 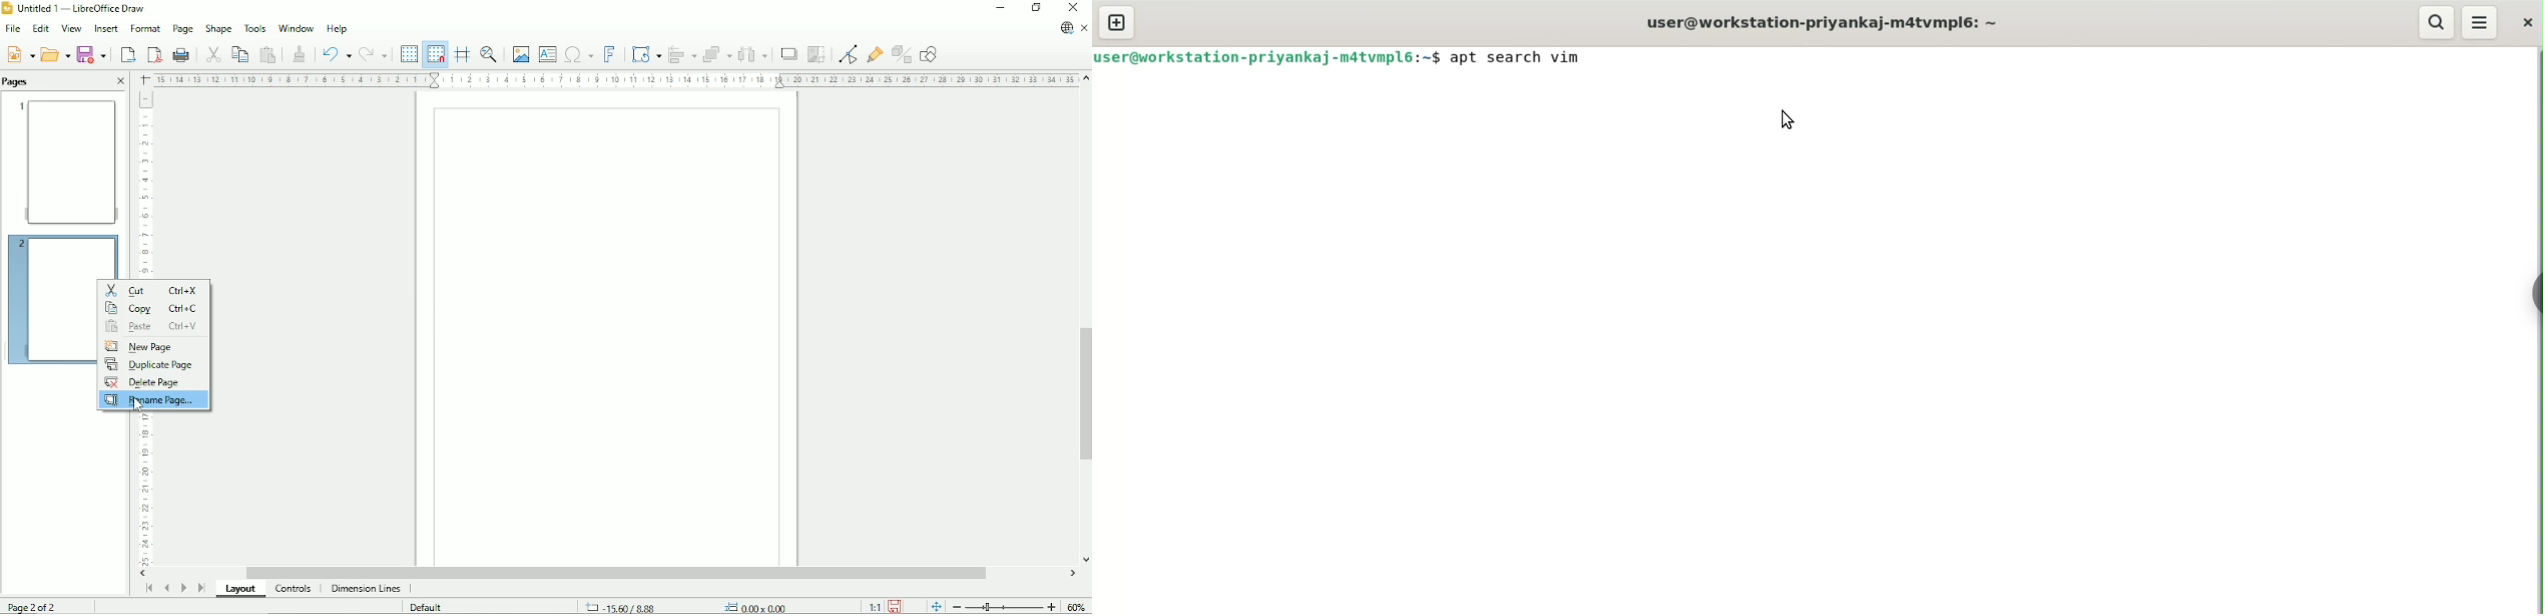 I want to click on Scroll to first page, so click(x=148, y=588).